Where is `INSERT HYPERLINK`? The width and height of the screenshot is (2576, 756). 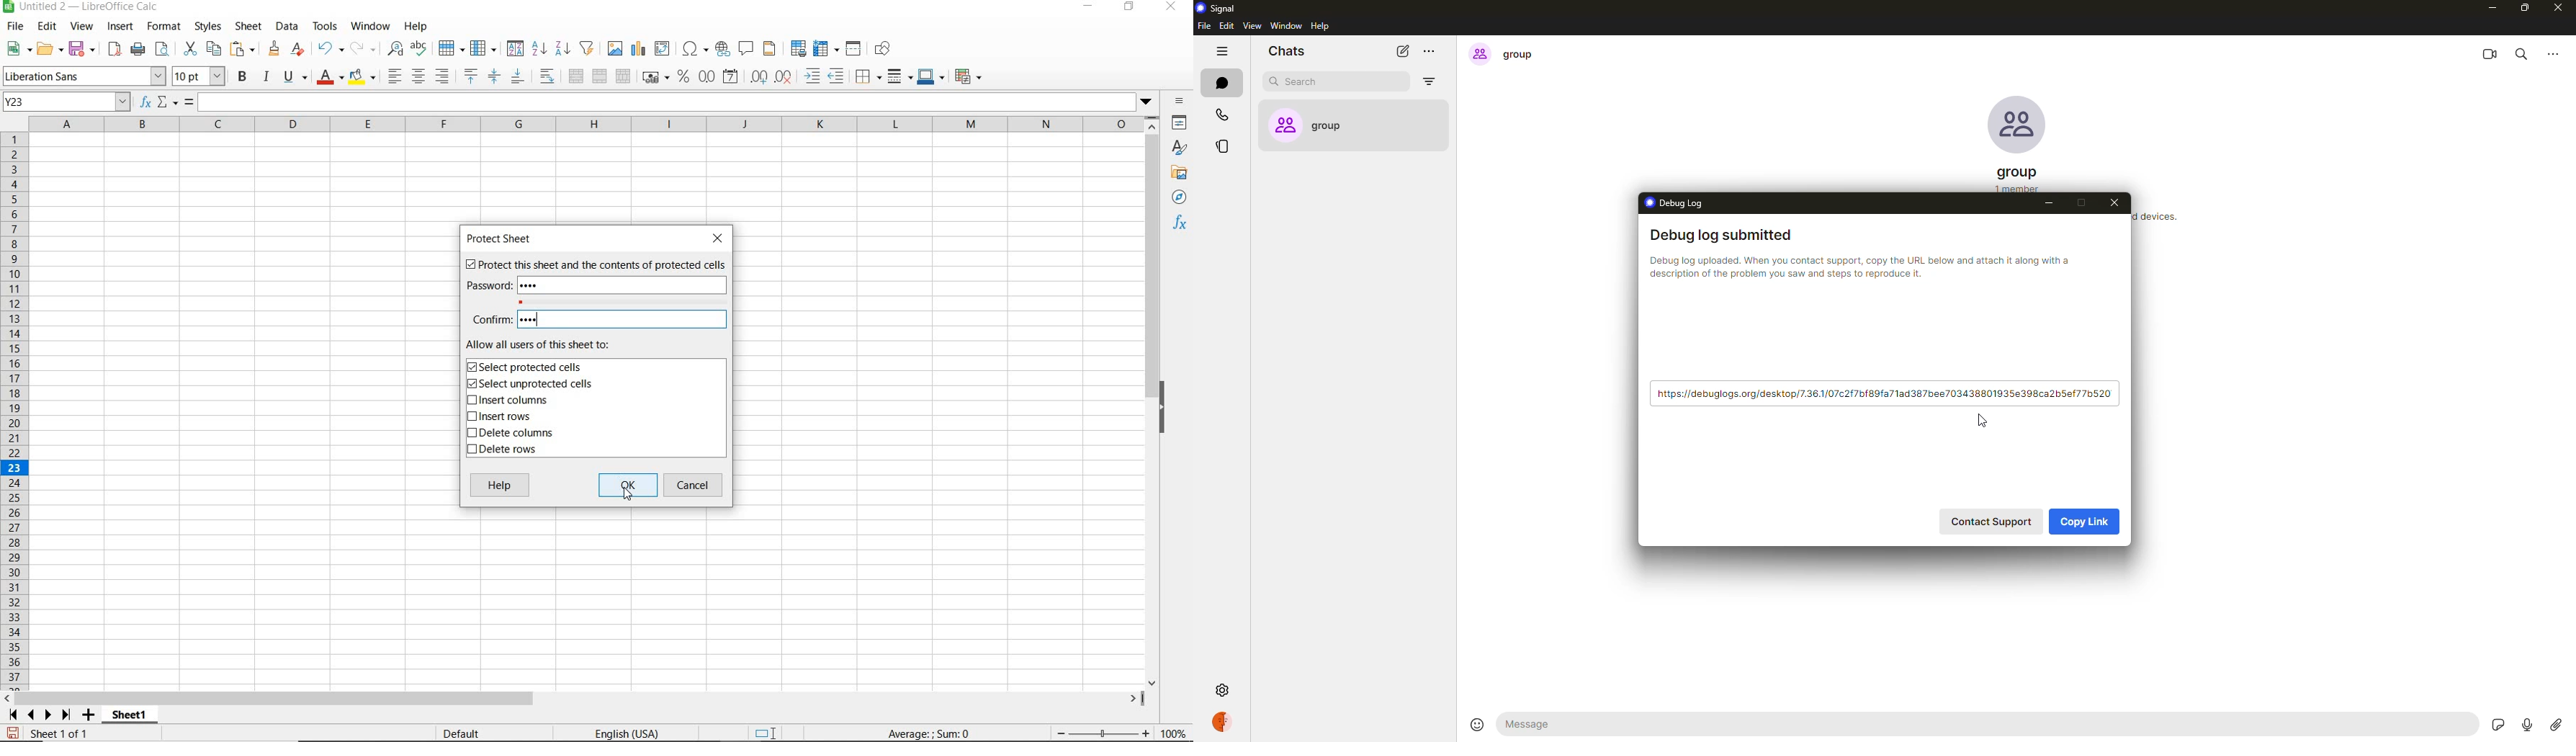
INSERT HYPERLINK is located at coordinates (723, 49).